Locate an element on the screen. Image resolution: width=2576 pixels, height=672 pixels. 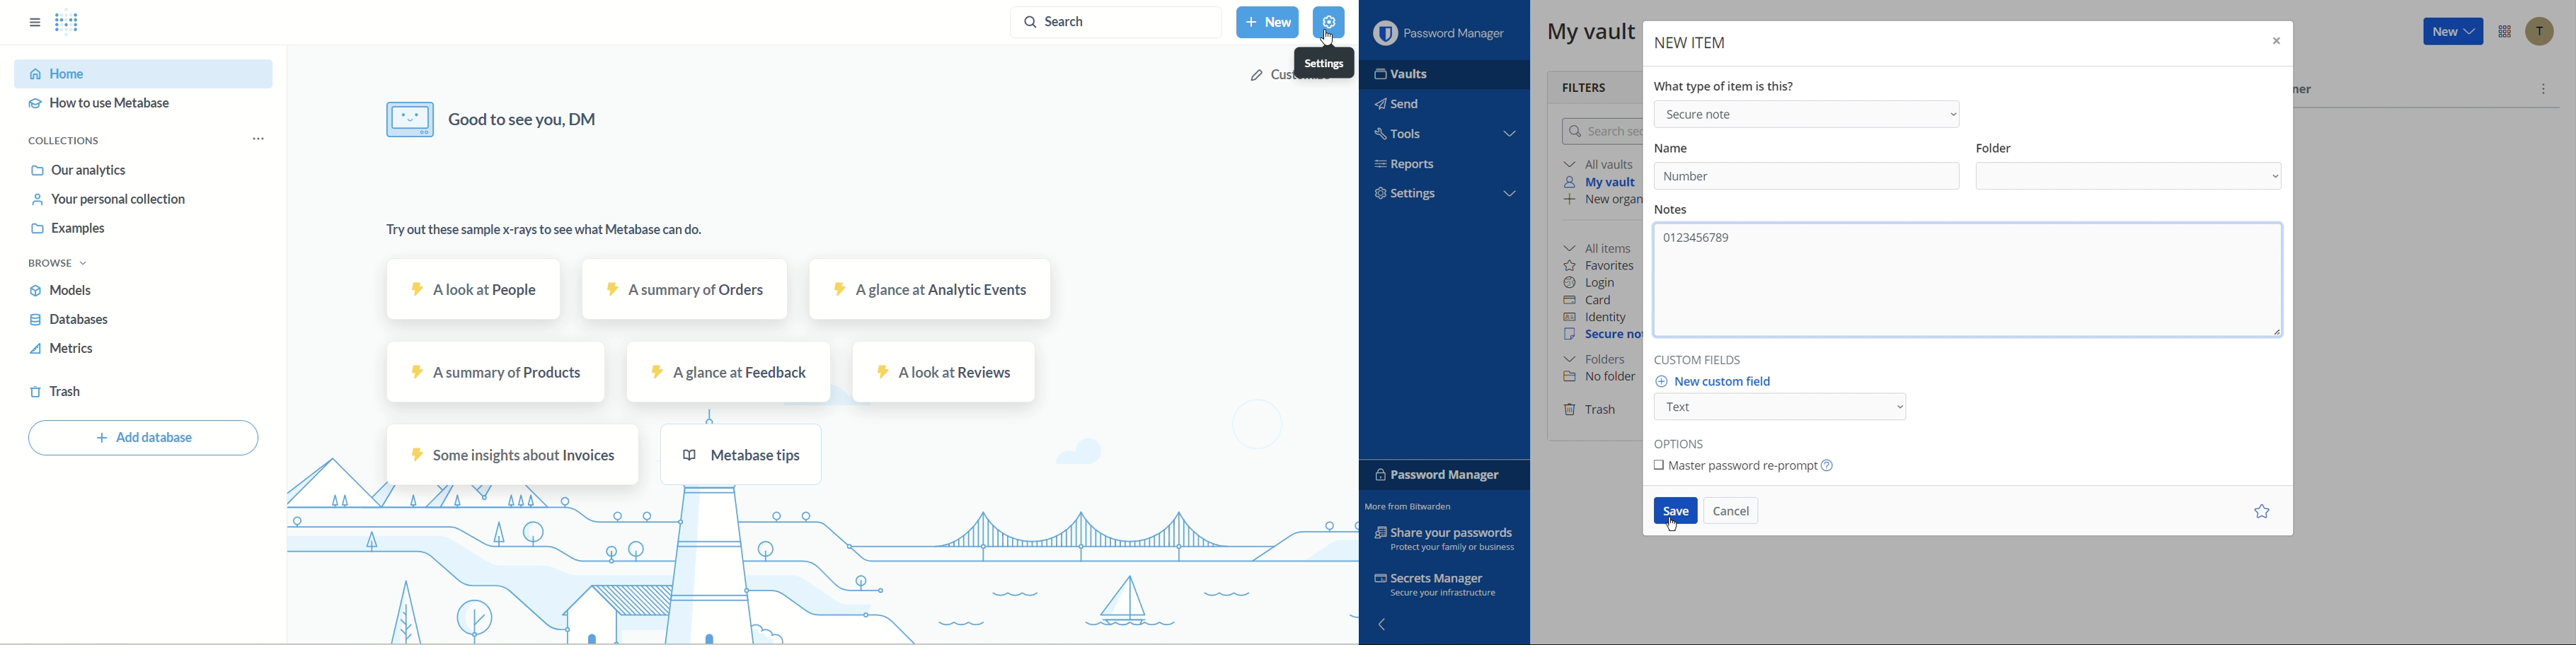
our analytics is located at coordinates (80, 170).